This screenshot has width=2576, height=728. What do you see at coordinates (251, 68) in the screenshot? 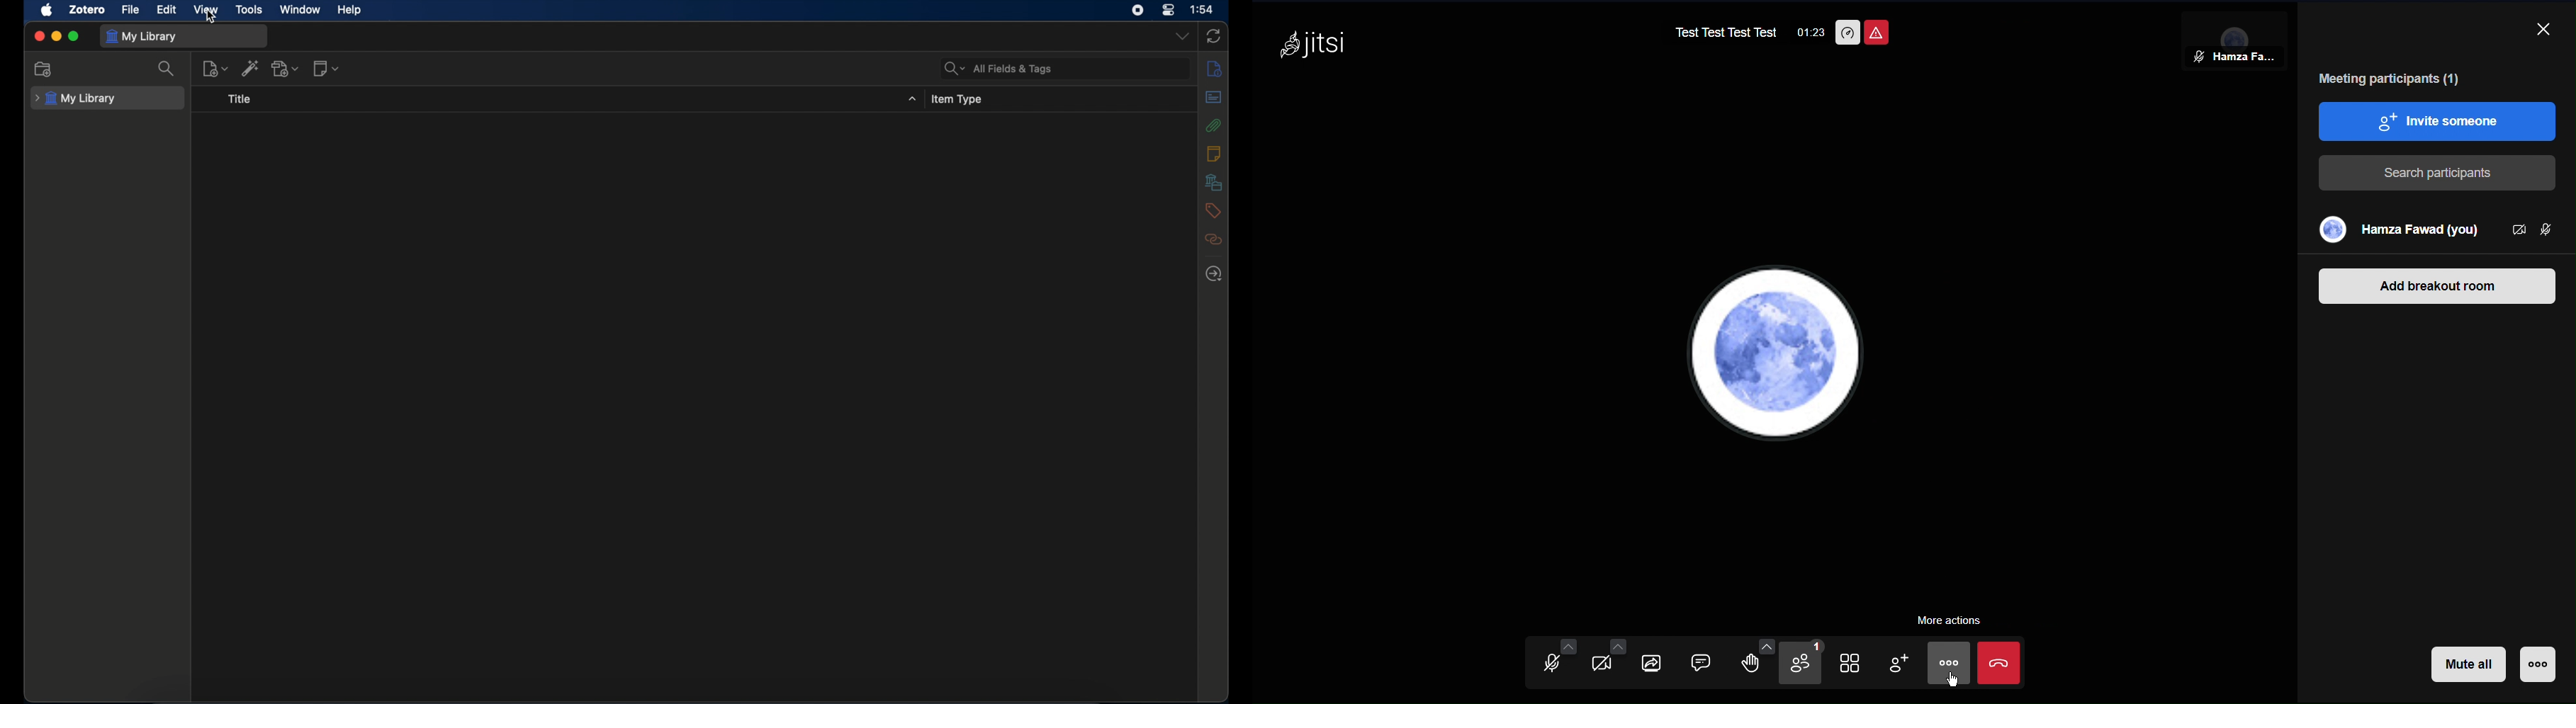
I see `add item by identifier` at bounding box center [251, 68].